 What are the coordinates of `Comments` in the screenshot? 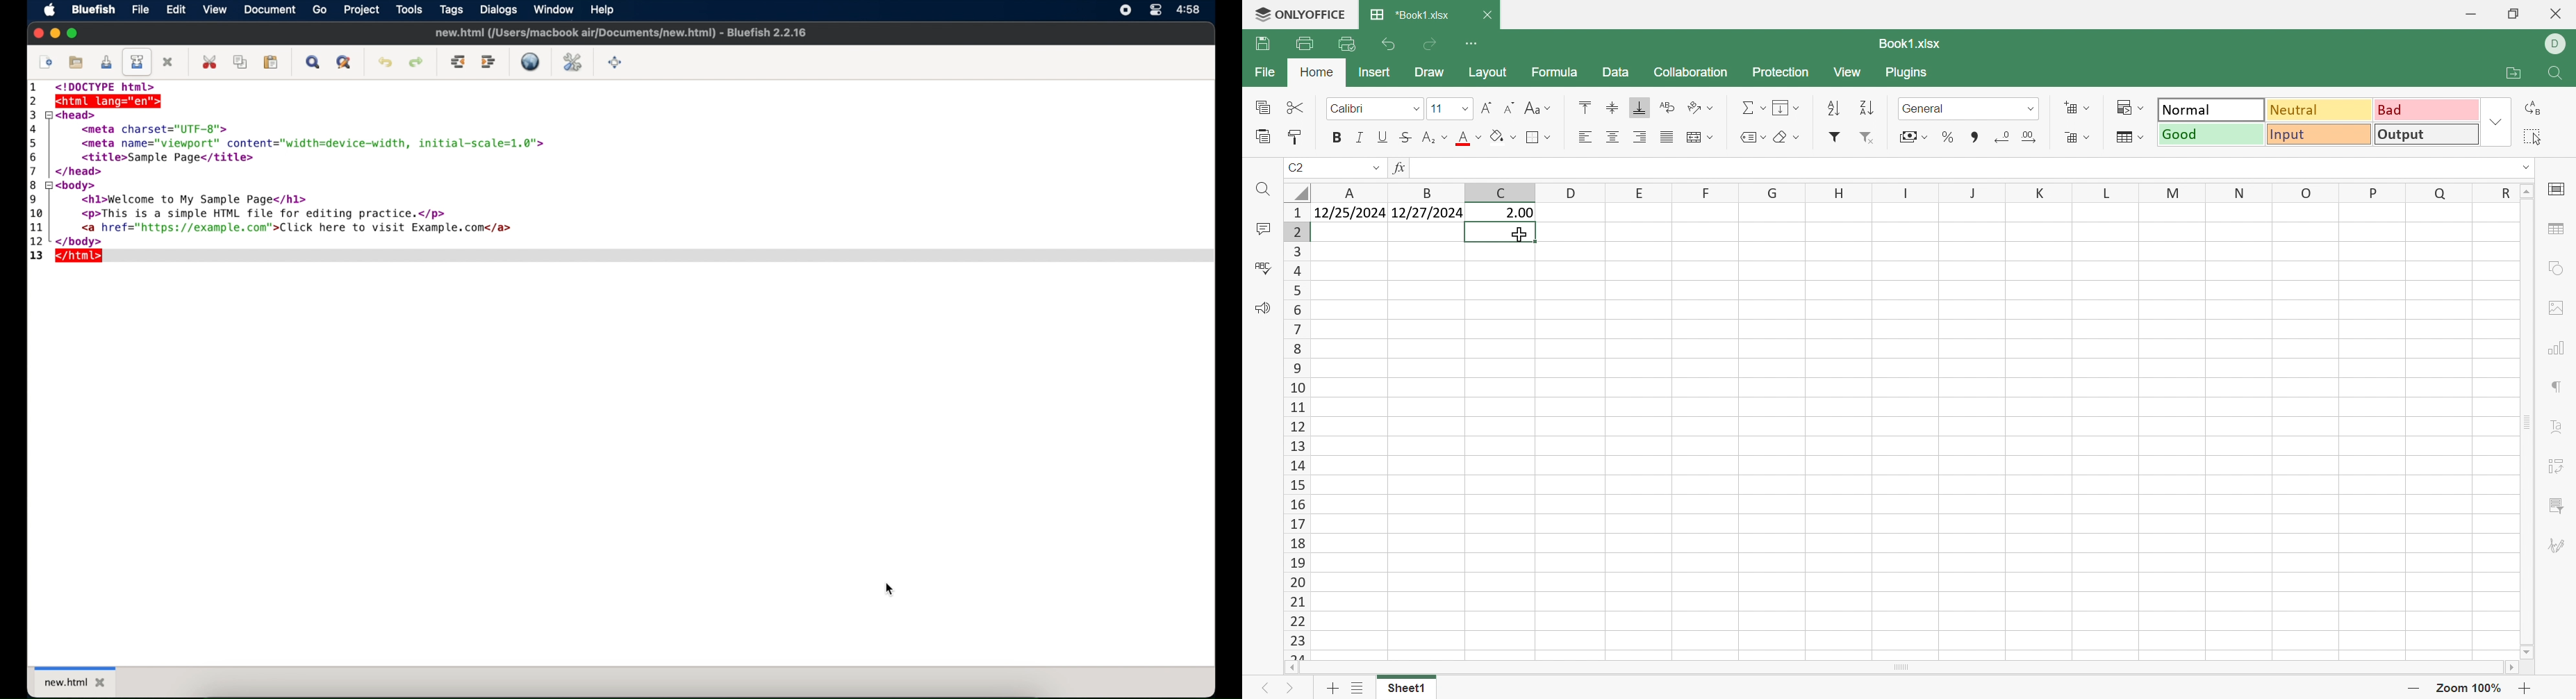 It's located at (1262, 228).